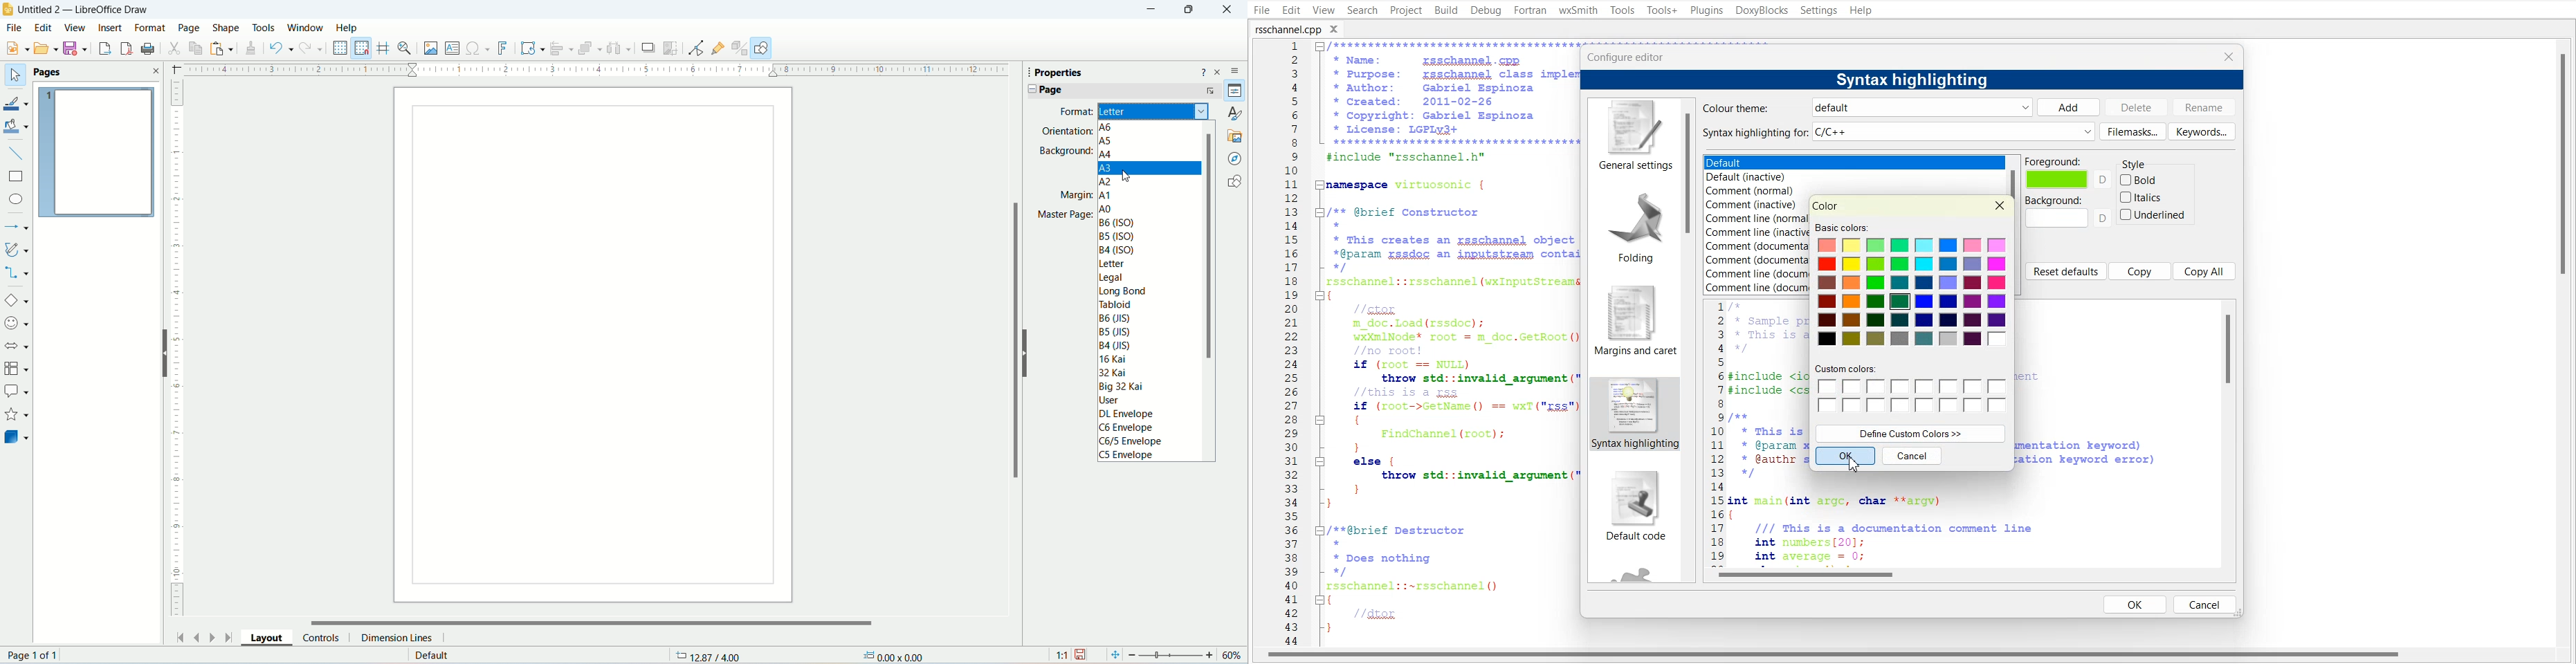  What do you see at coordinates (1115, 374) in the screenshot?
I see `32 kai` at bounding box center [1115, 374].